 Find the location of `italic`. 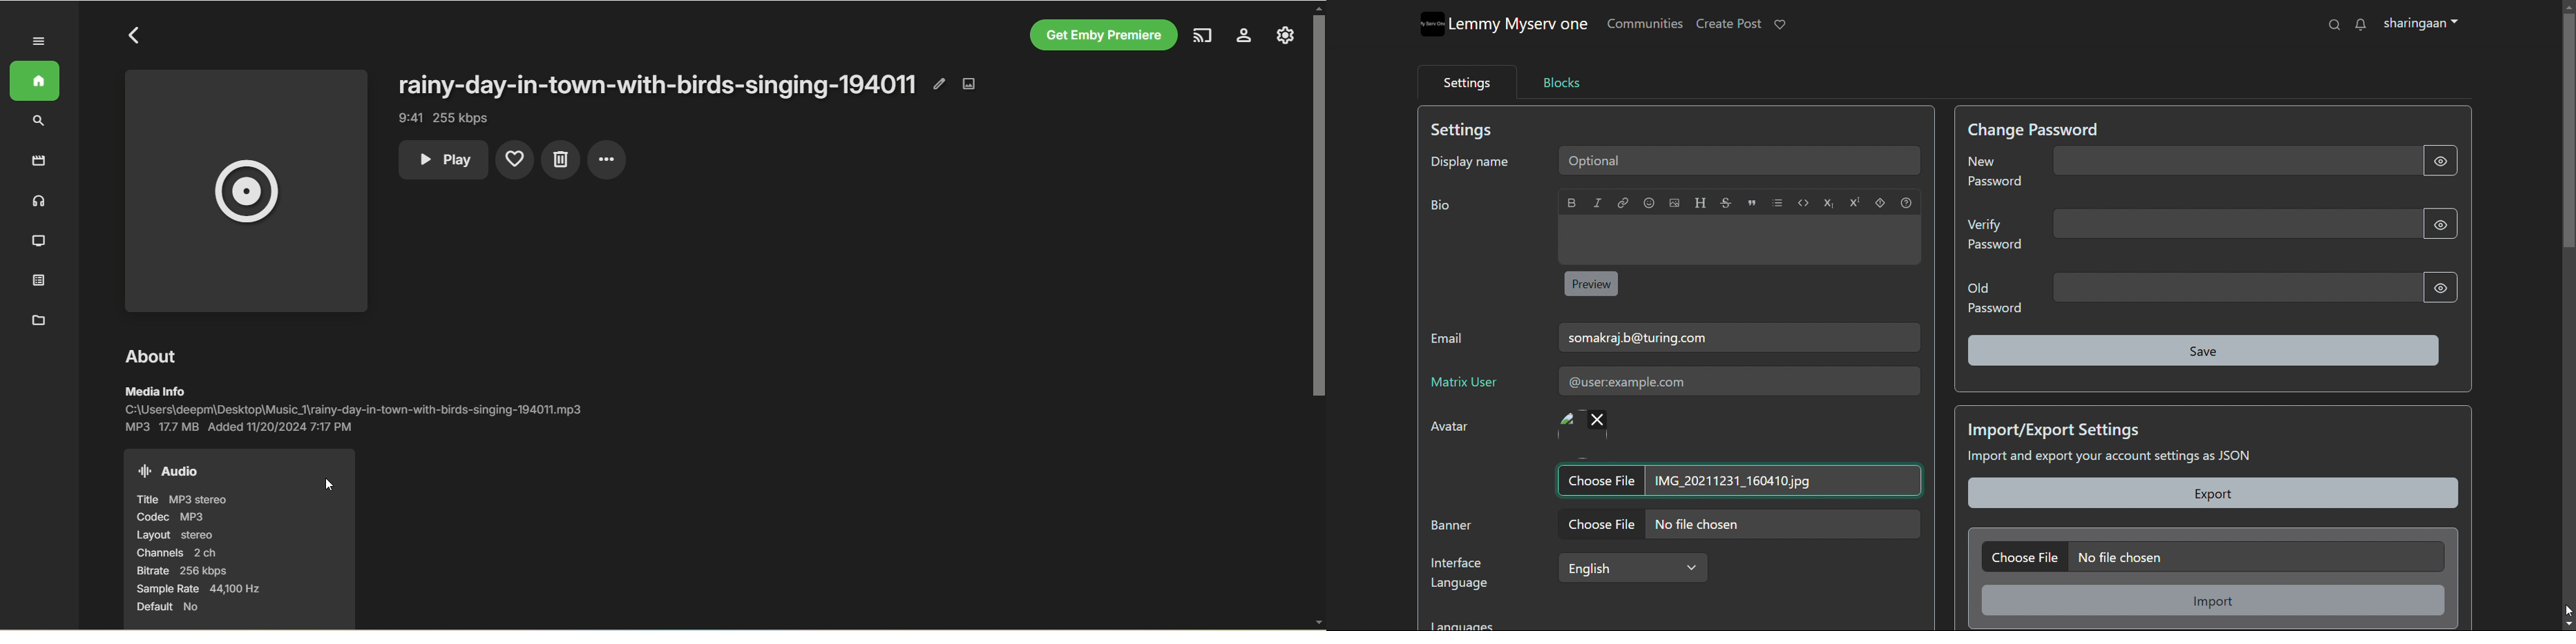

italic is located at coordinates (1596, 202).